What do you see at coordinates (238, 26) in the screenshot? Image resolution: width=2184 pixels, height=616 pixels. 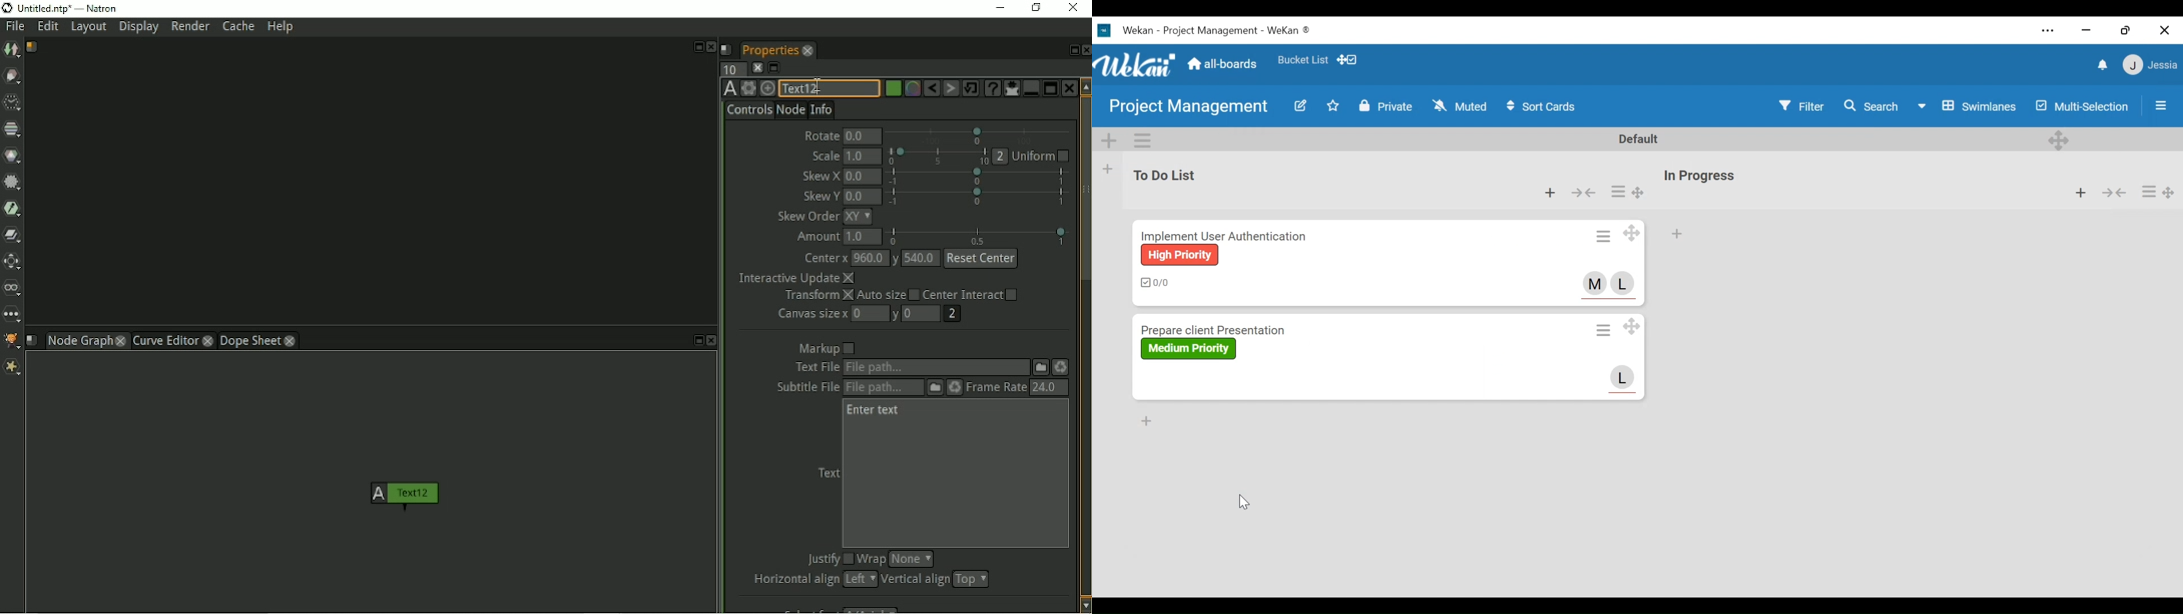 I see `Cache` at bounding box center [238, 26].